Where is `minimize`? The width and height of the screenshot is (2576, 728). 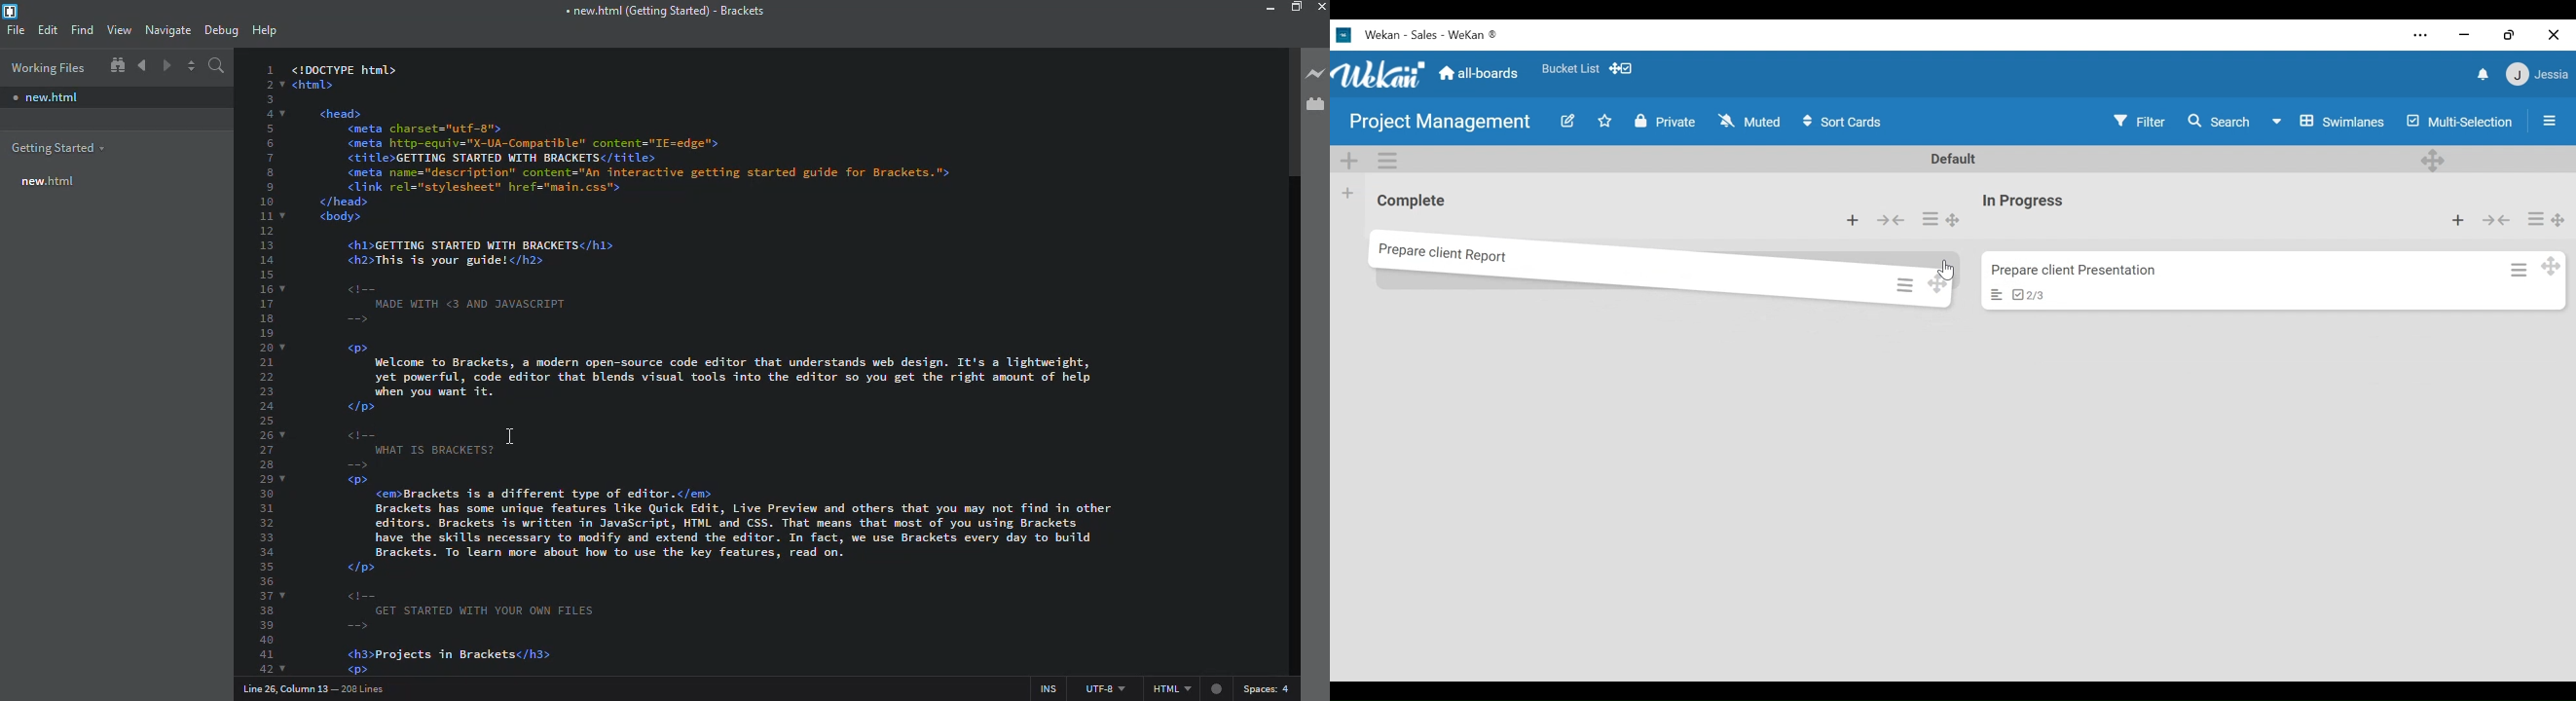 minimize is located at coordinates (2462, 34).